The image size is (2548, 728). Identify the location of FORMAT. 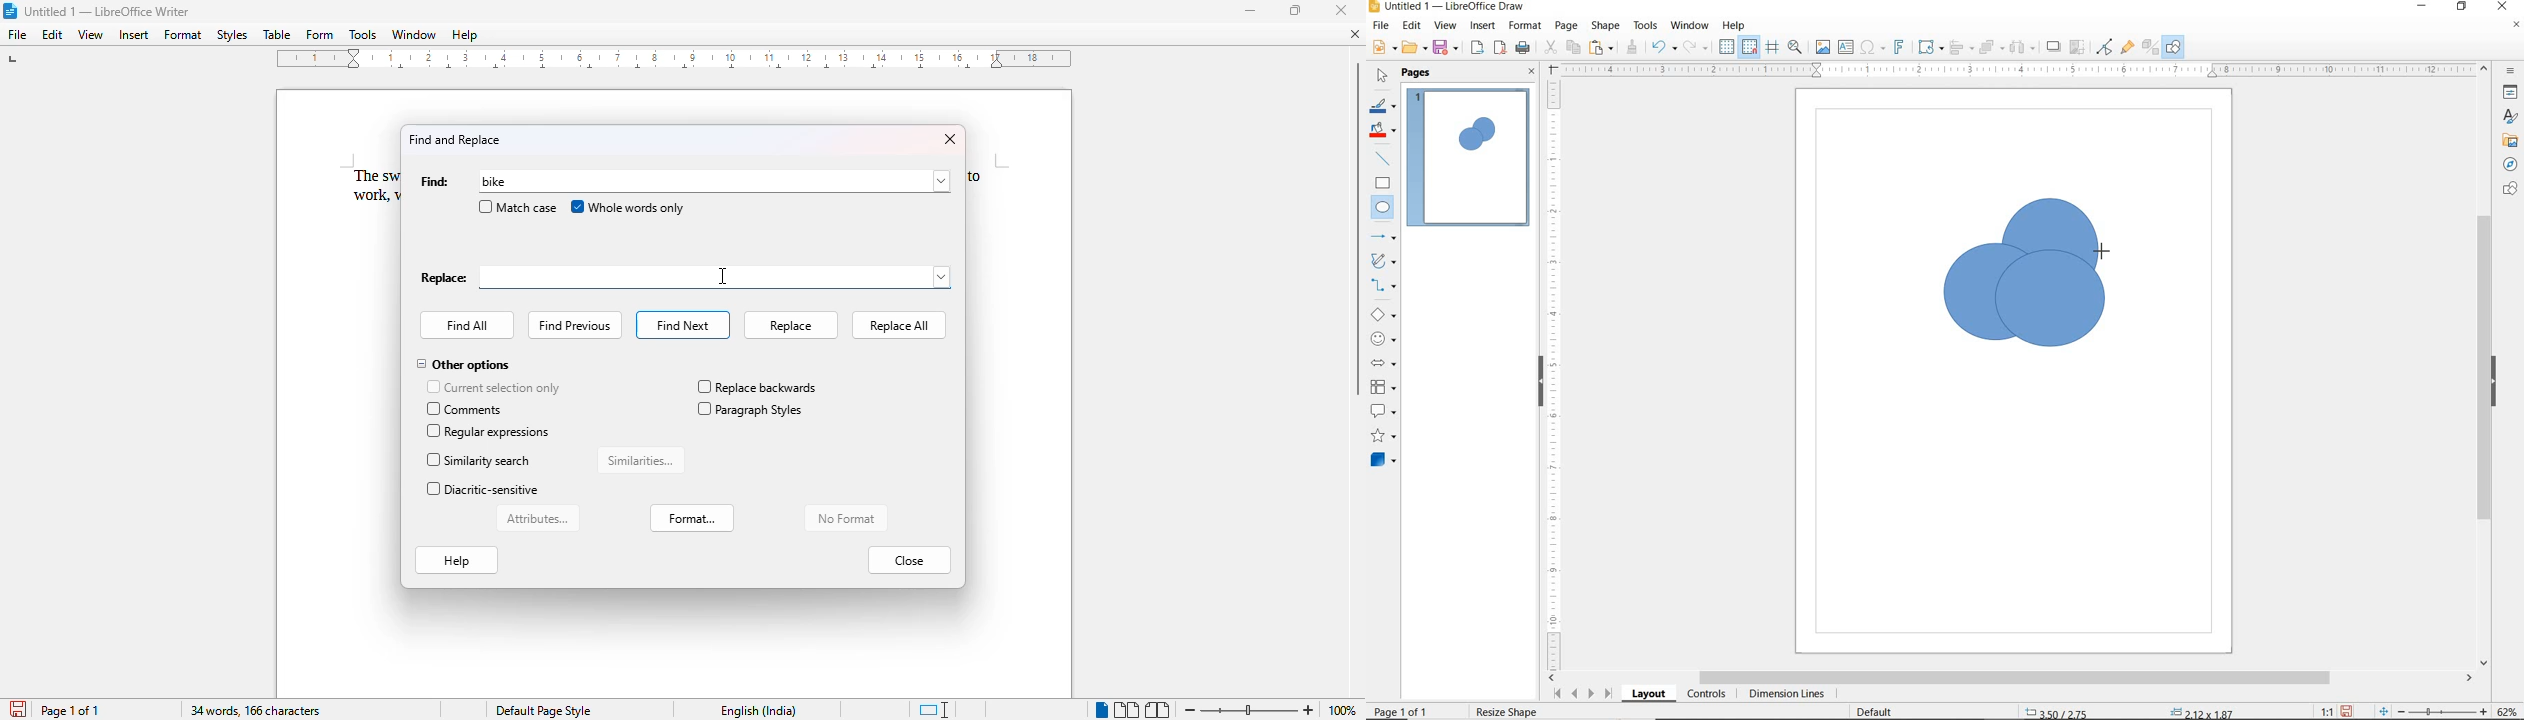
(1526, 26).